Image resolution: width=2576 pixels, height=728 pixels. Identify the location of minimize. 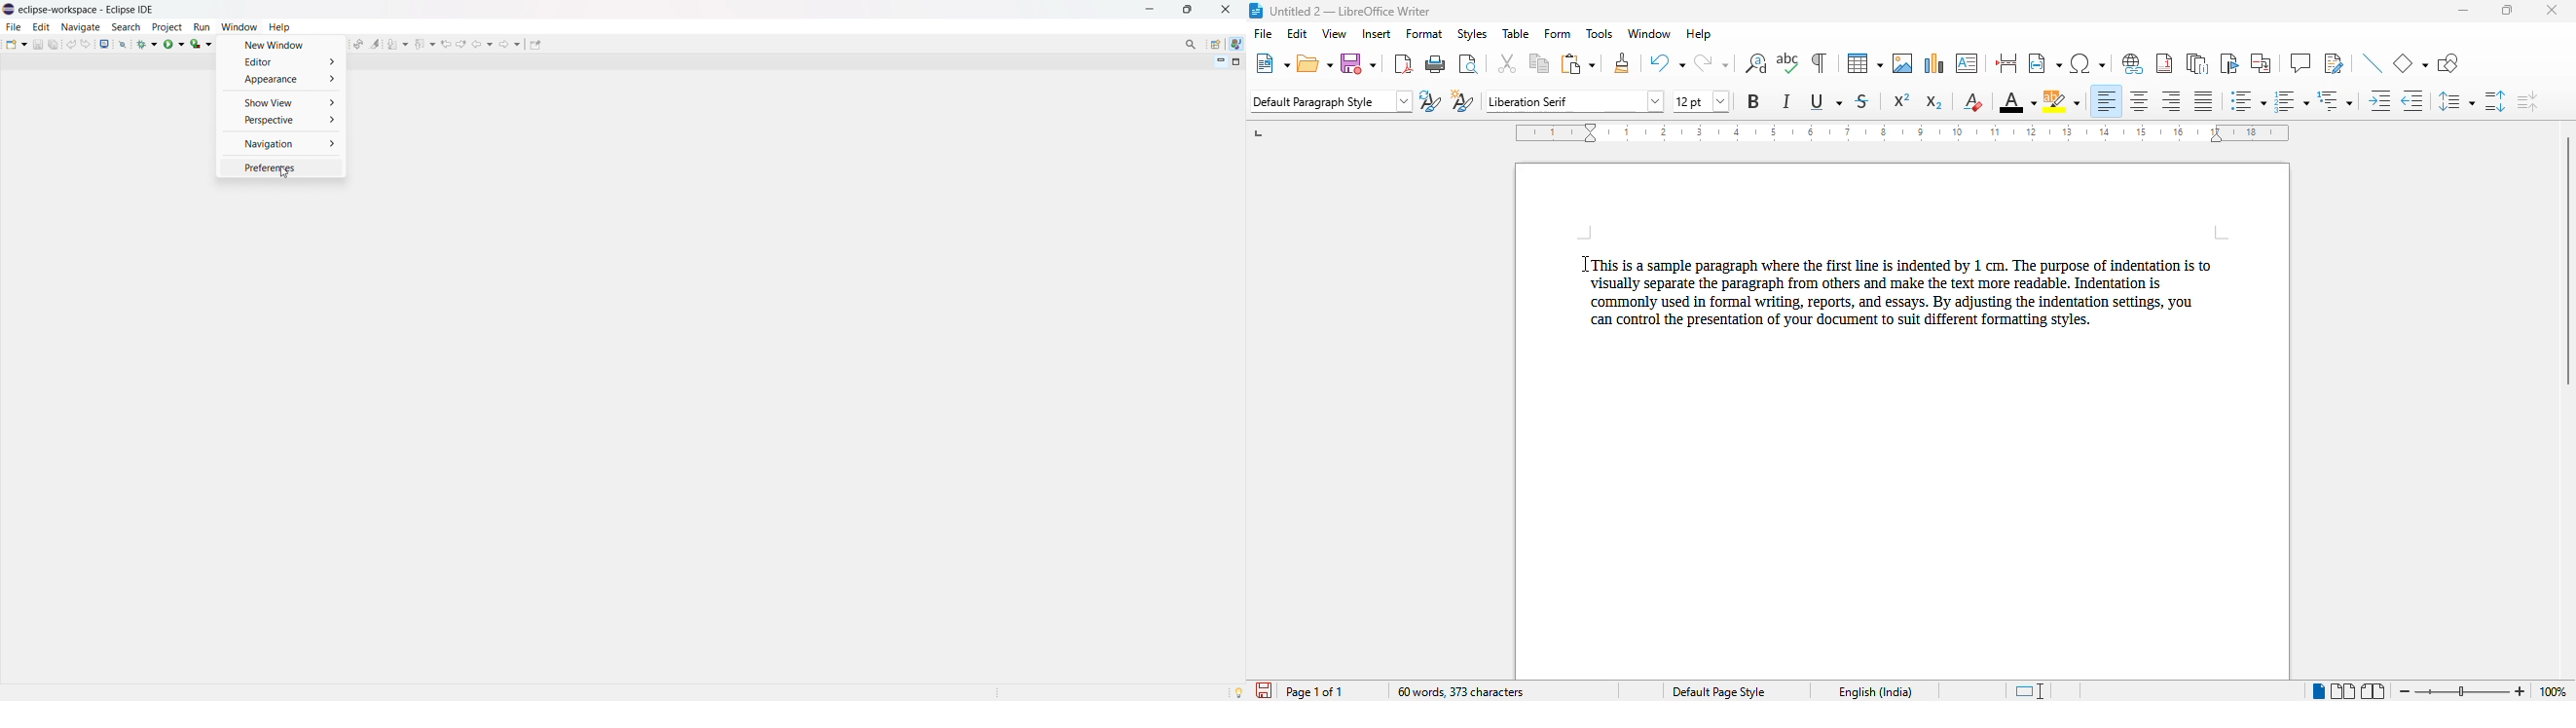
(2462, 11).